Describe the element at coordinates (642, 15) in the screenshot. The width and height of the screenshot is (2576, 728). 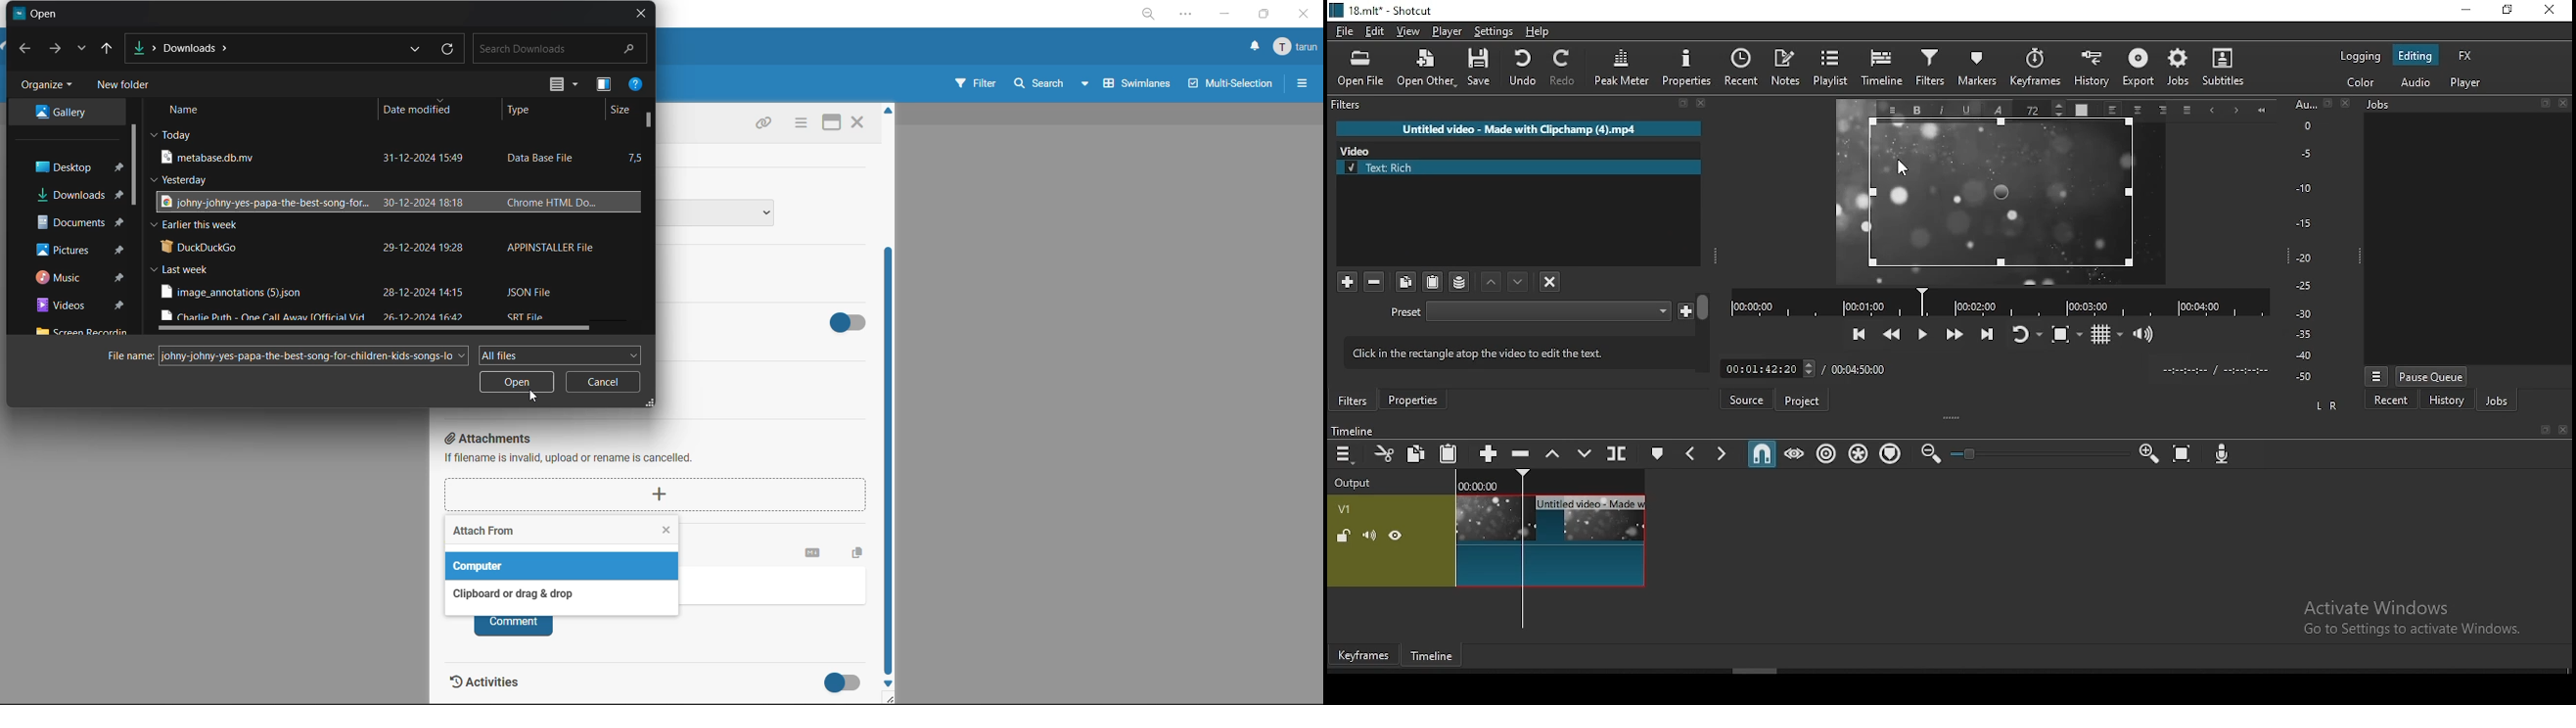
I see `close` at that location.